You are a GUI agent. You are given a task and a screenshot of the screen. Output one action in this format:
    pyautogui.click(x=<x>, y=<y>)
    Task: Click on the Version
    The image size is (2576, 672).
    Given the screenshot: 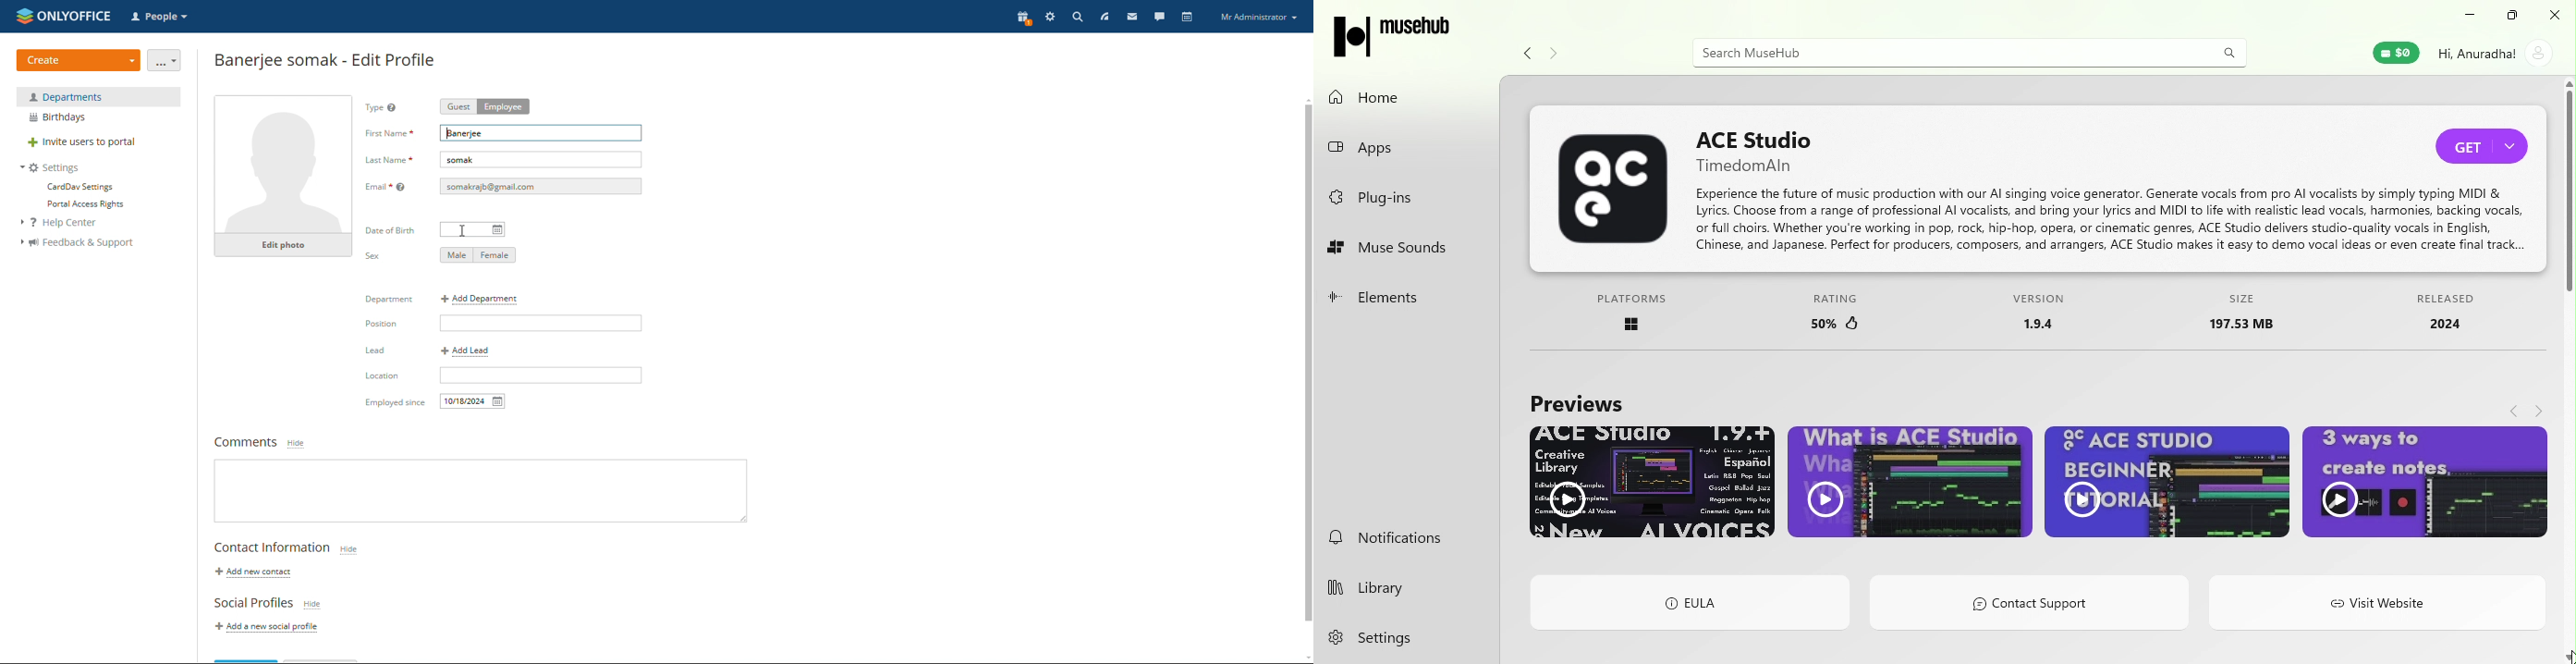 What is the action you would take?
    pyautogui.click(x=2041, y=318)
    